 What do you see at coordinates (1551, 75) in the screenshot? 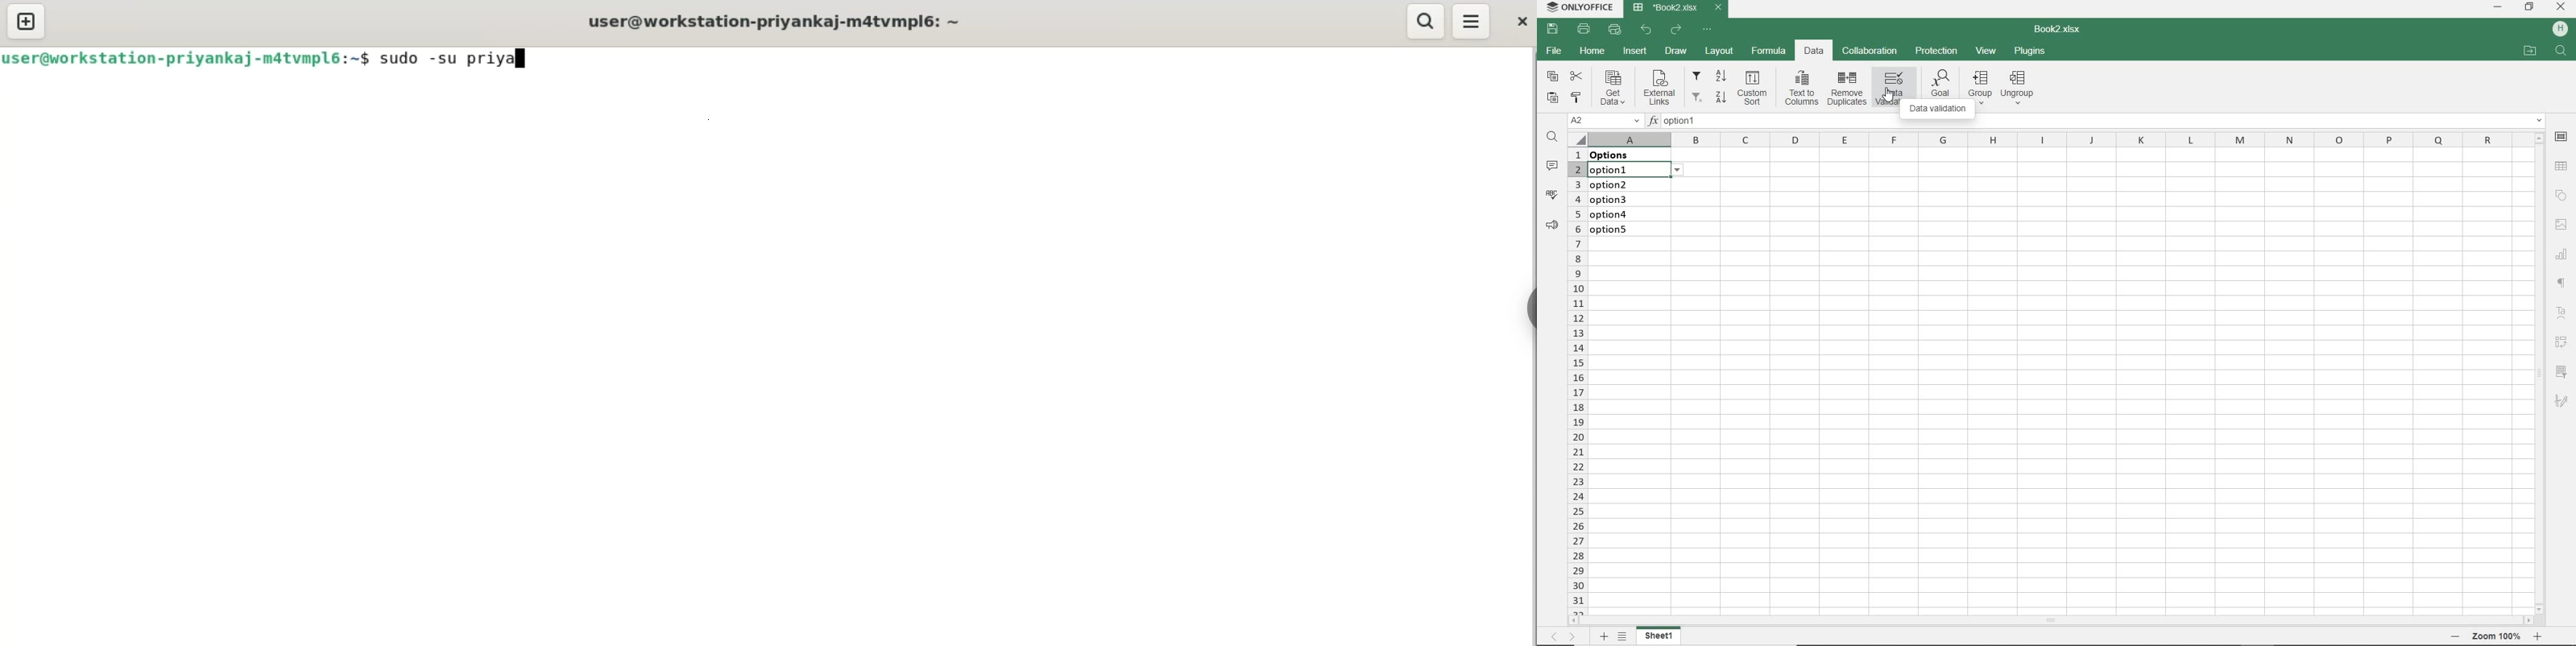
I see `COPY` at bounding box center [1551, 75].